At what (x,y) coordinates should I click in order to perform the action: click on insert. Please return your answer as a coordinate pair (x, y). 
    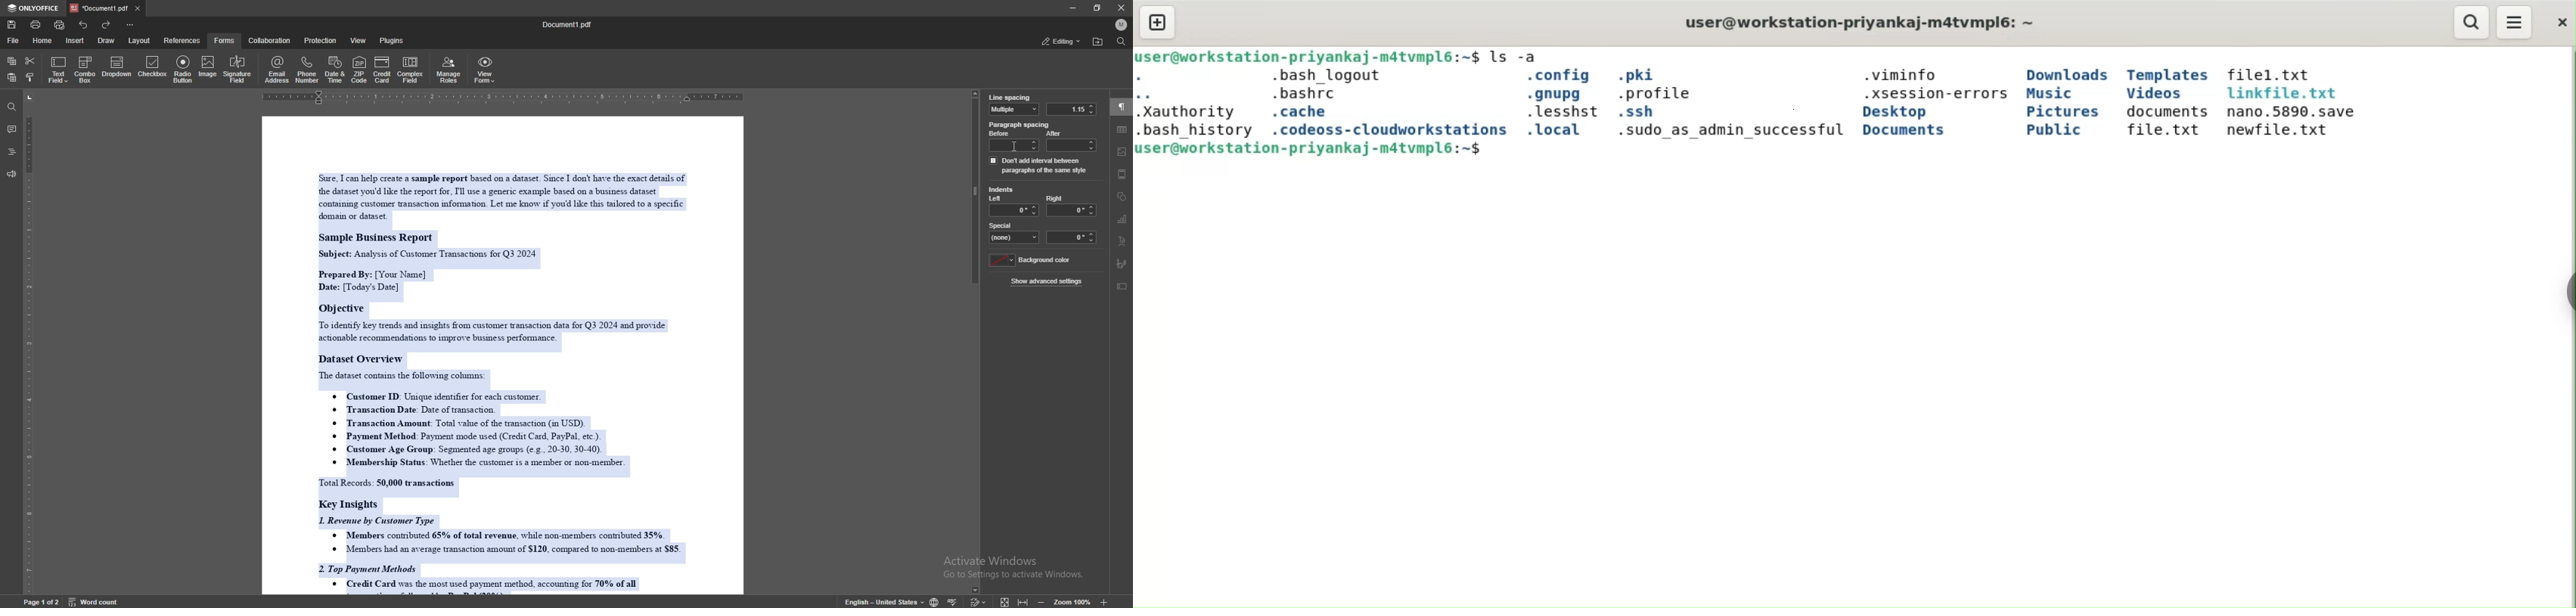
    Looking at the image, I should click on (74, 40).